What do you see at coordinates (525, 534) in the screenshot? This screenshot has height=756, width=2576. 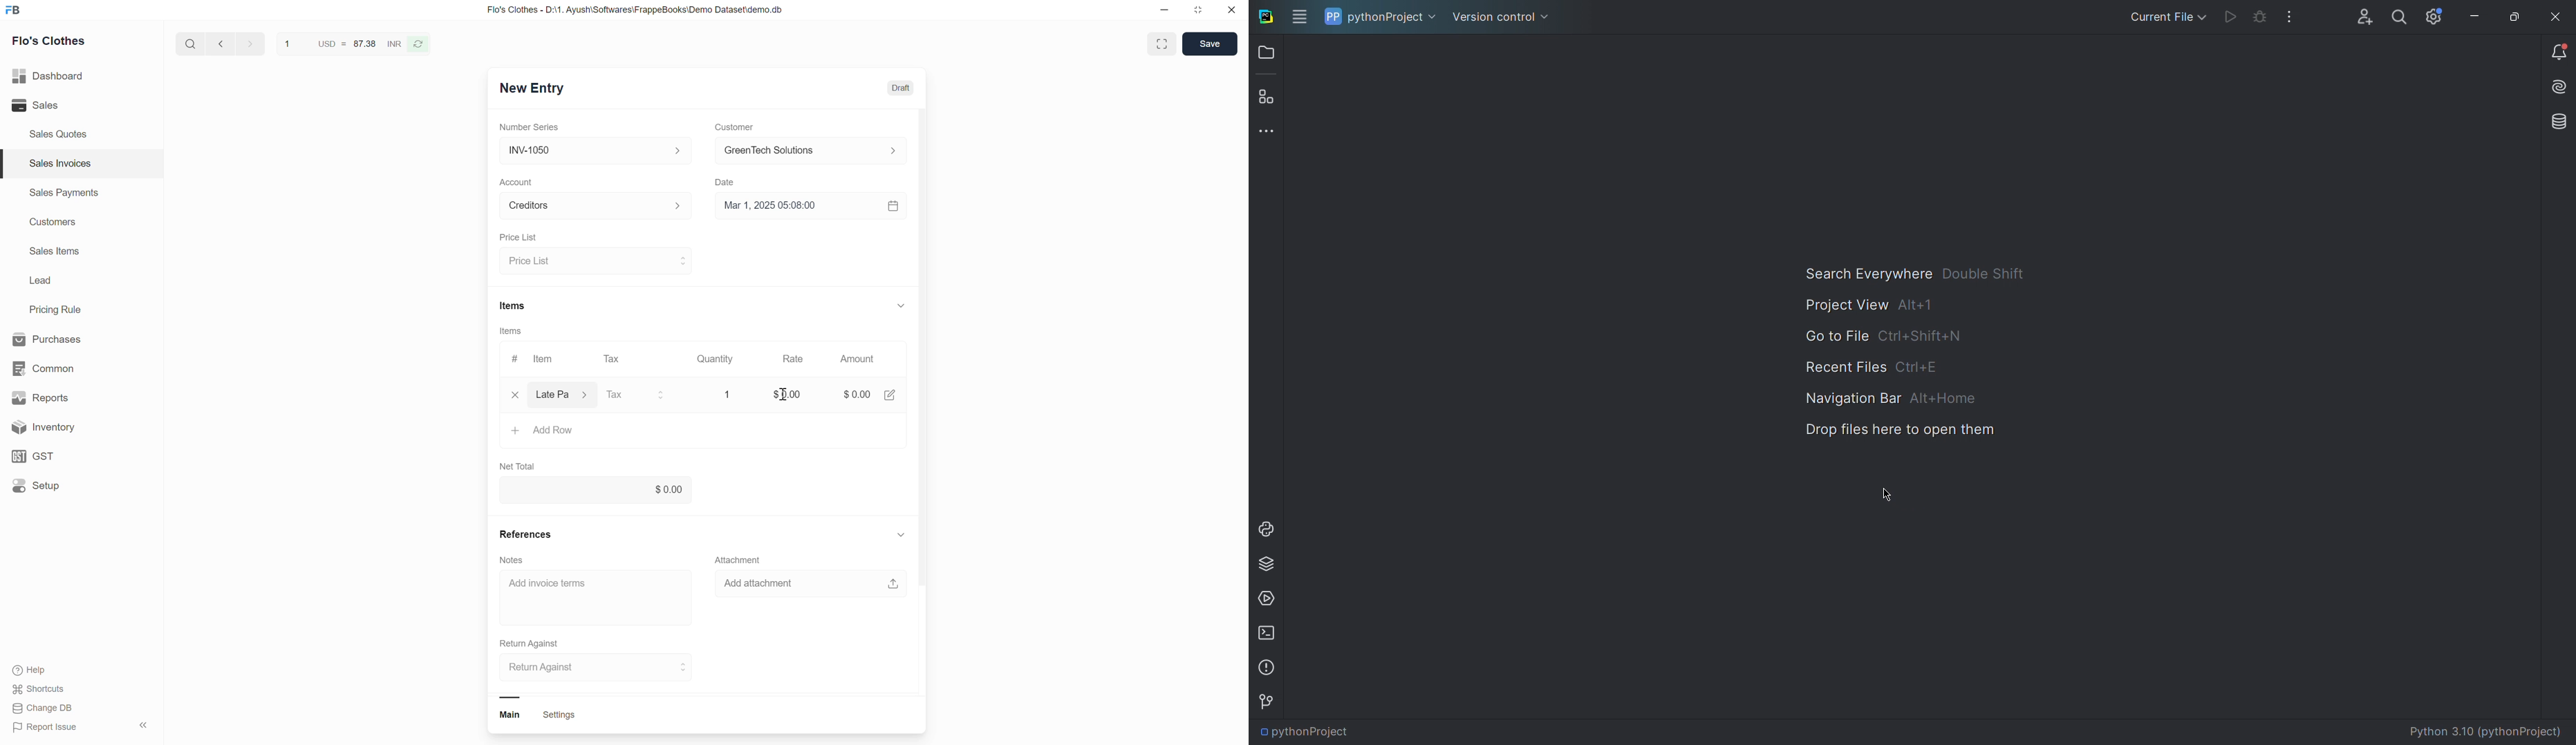 I see `References` at bounding box center [525, 534].